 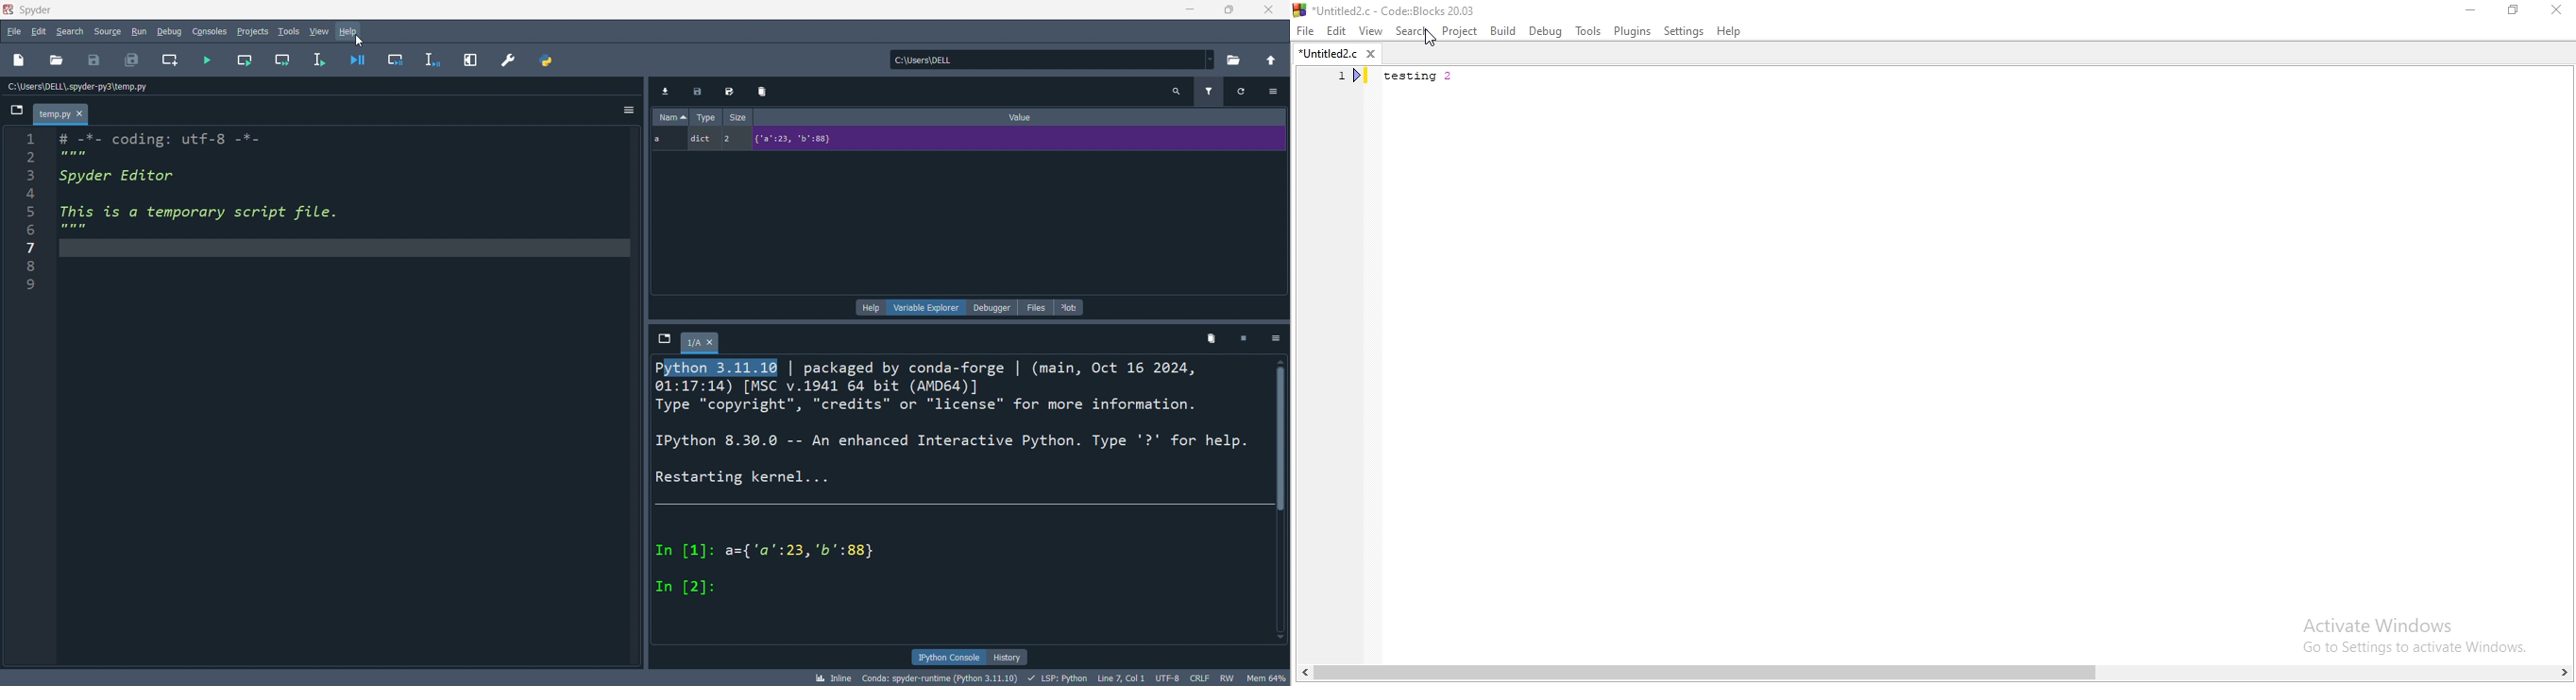 I want to click on Name, so click(x=671, y=116).